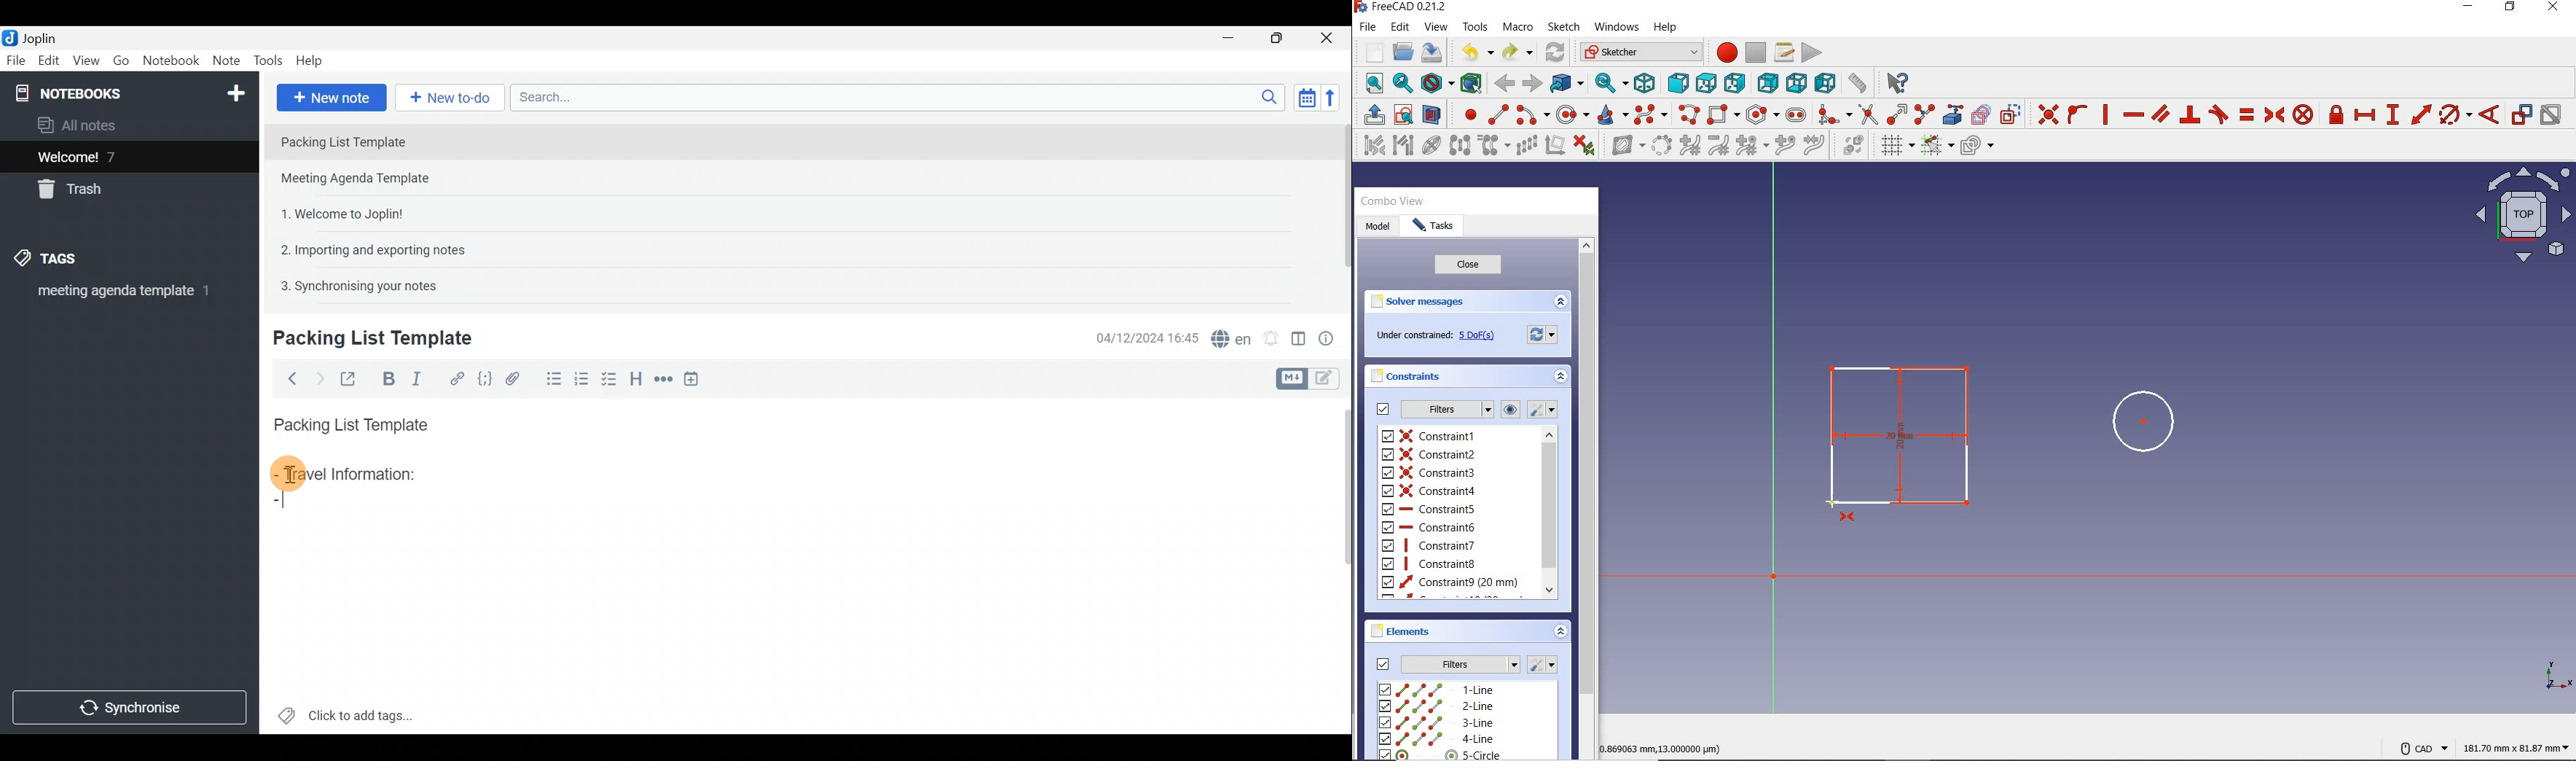  I want to click on Note properties, so click(1331, 336).